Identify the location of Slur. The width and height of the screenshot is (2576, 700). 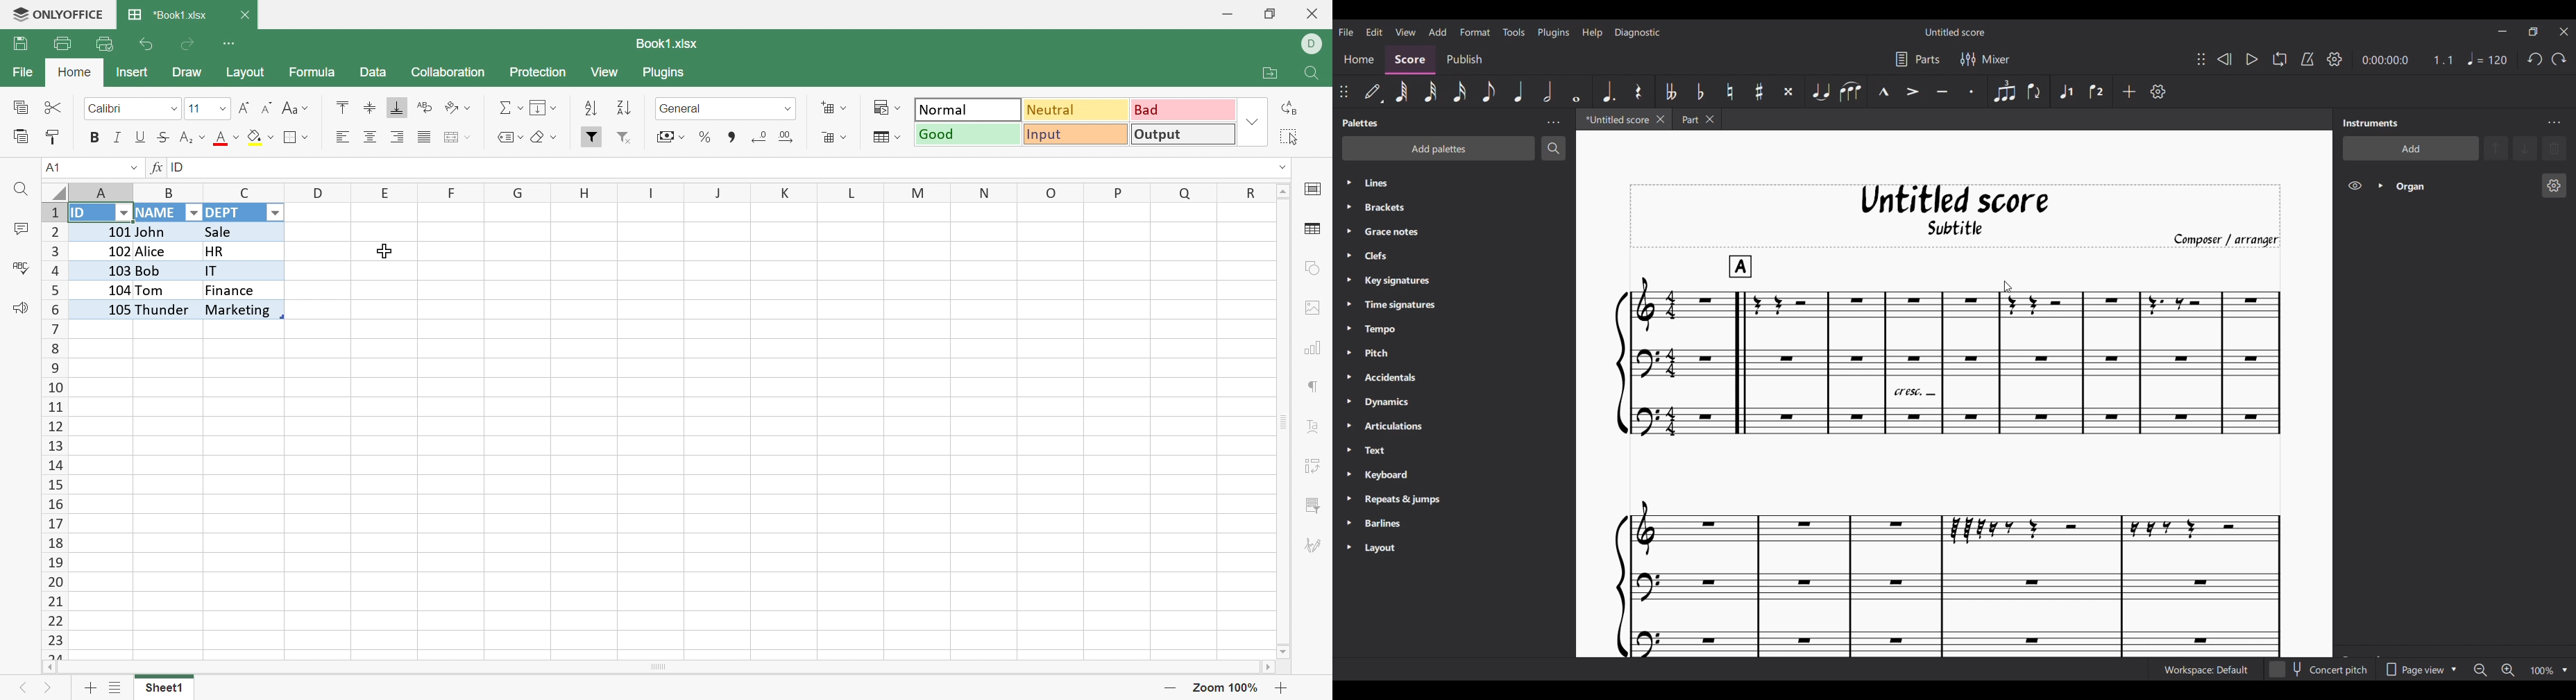
(1849, 91).